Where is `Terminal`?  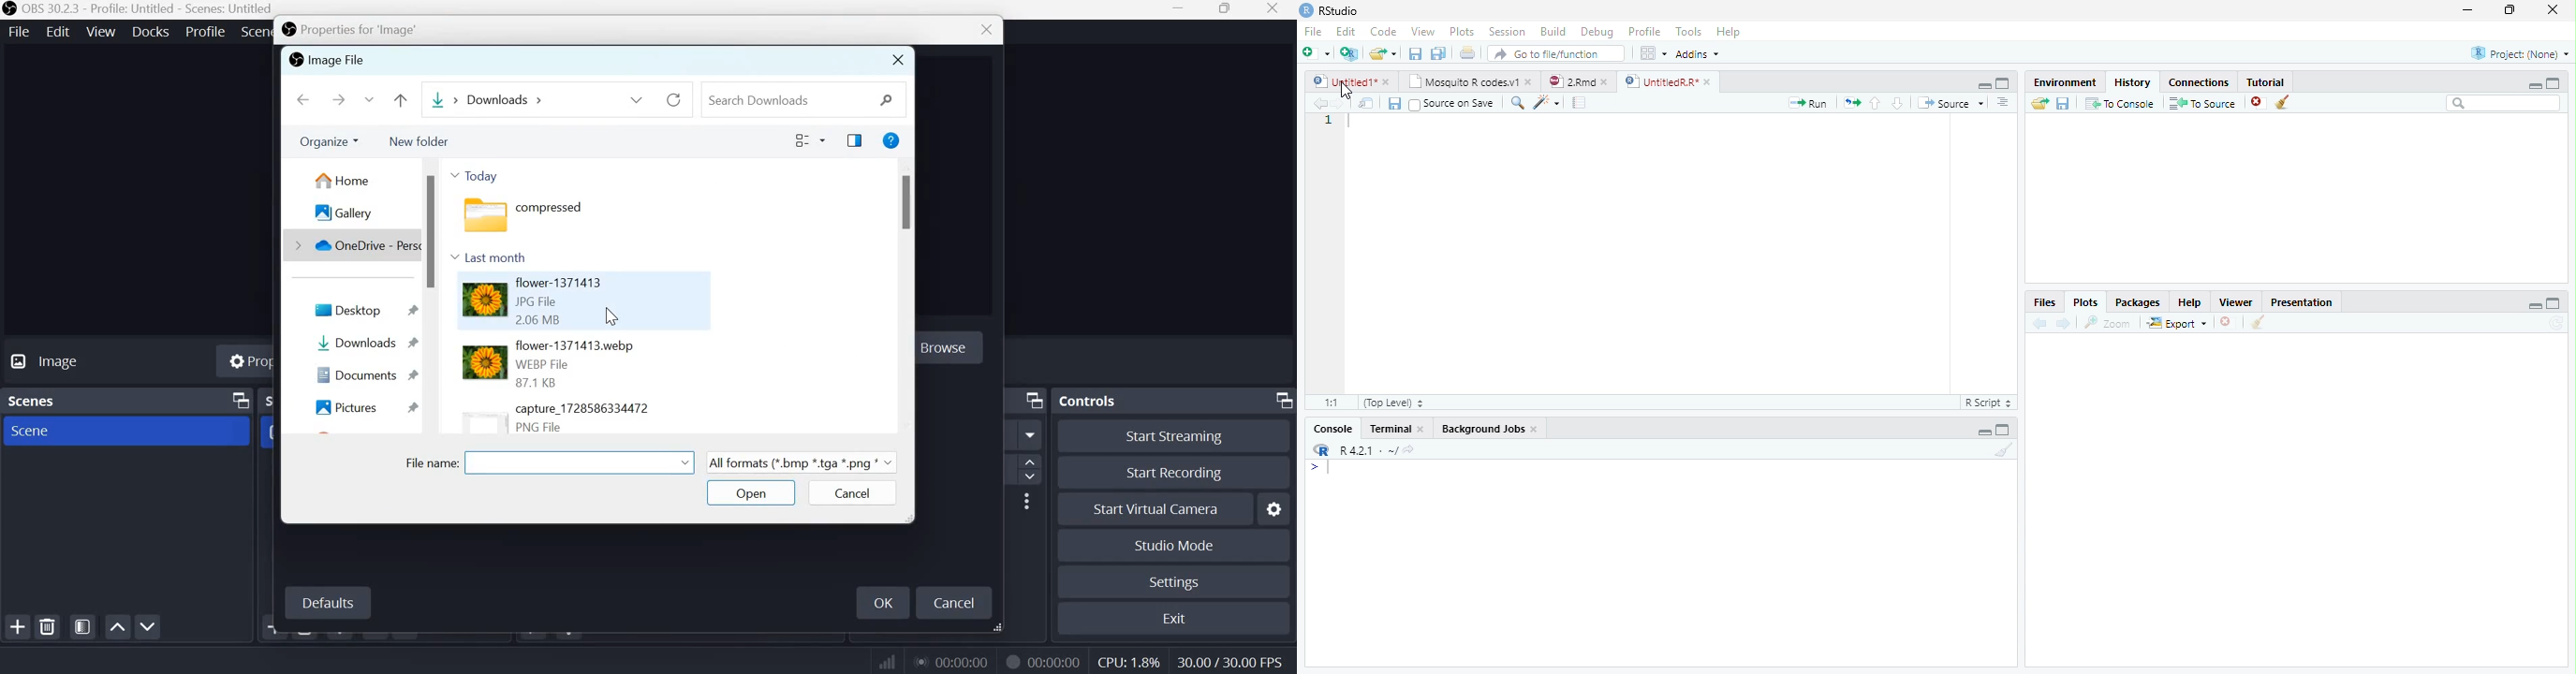 Terminal is located at coordinates (1390, 429).